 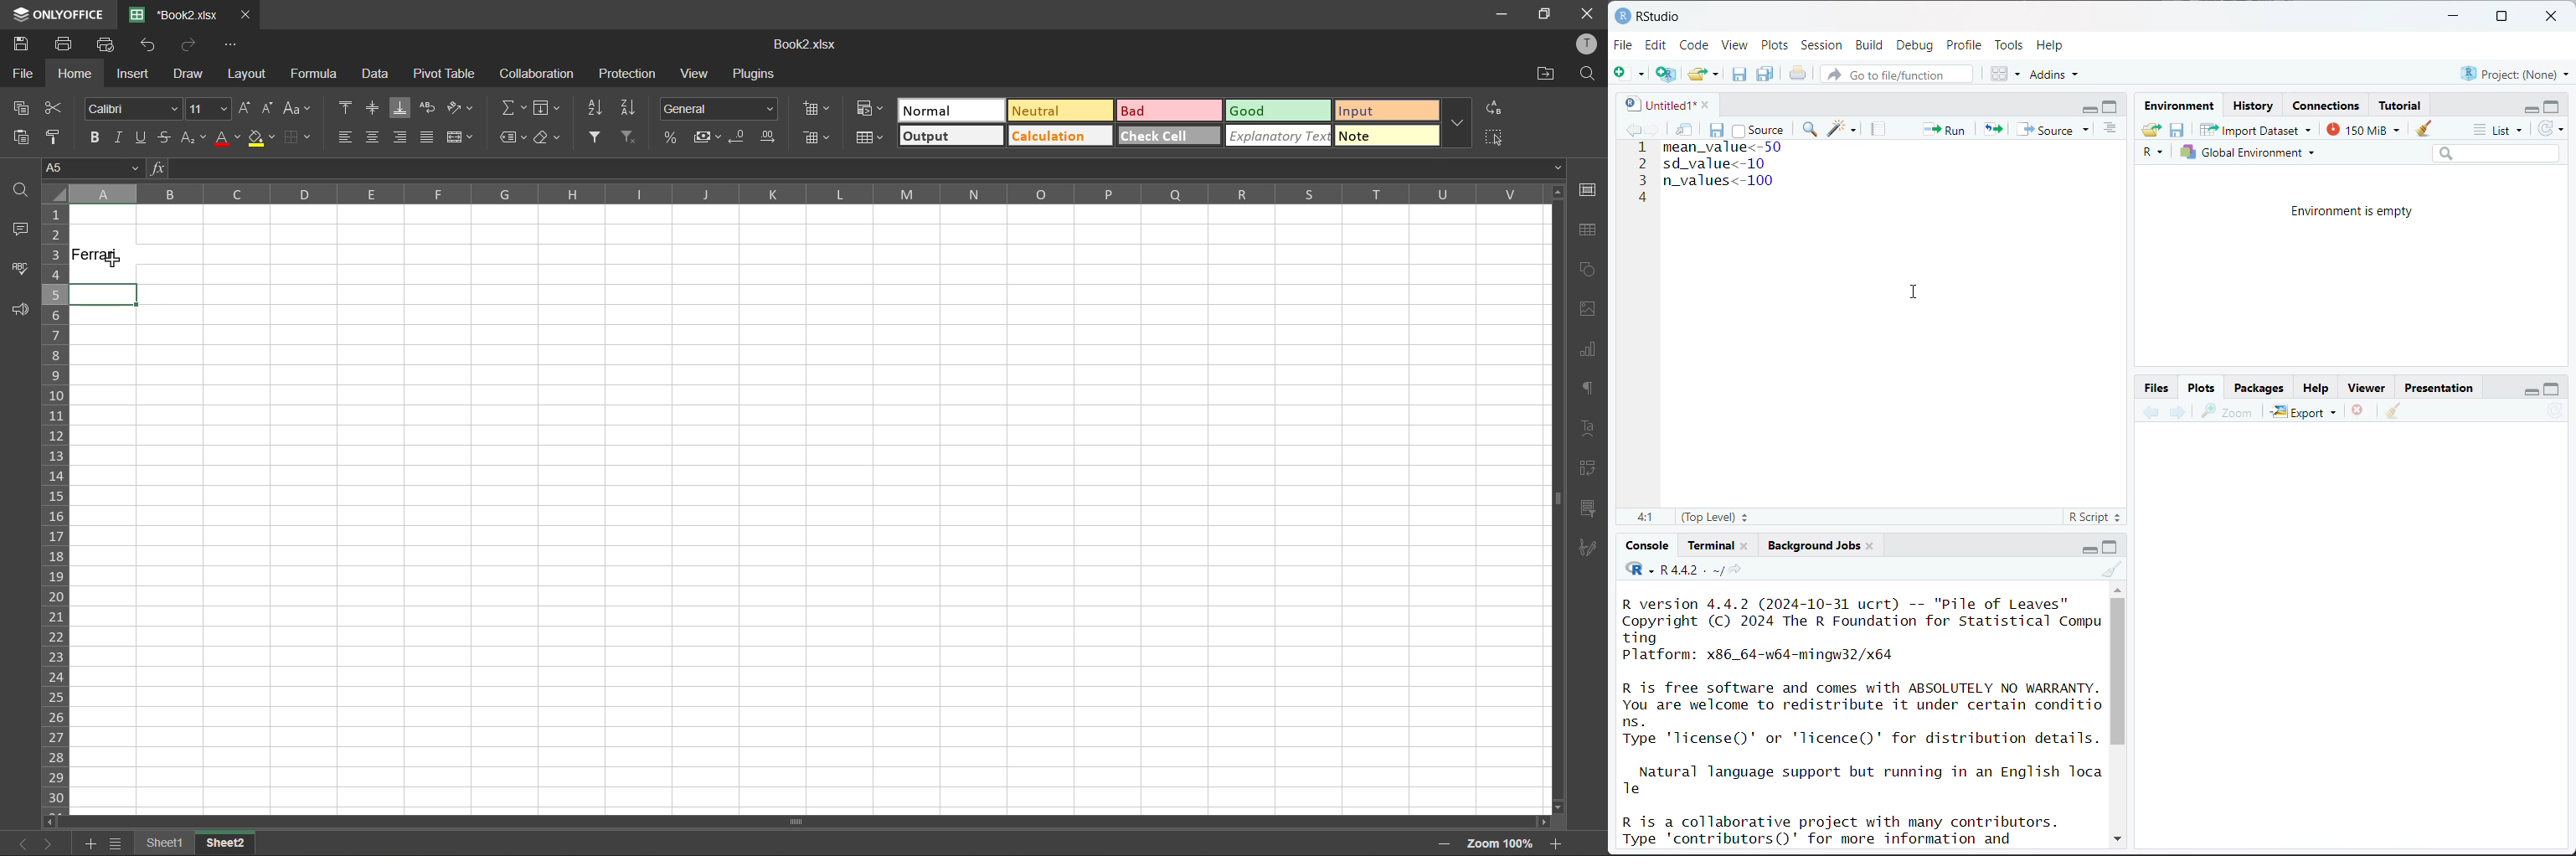 I want to click on maximize, so click(x=2501, y=17).